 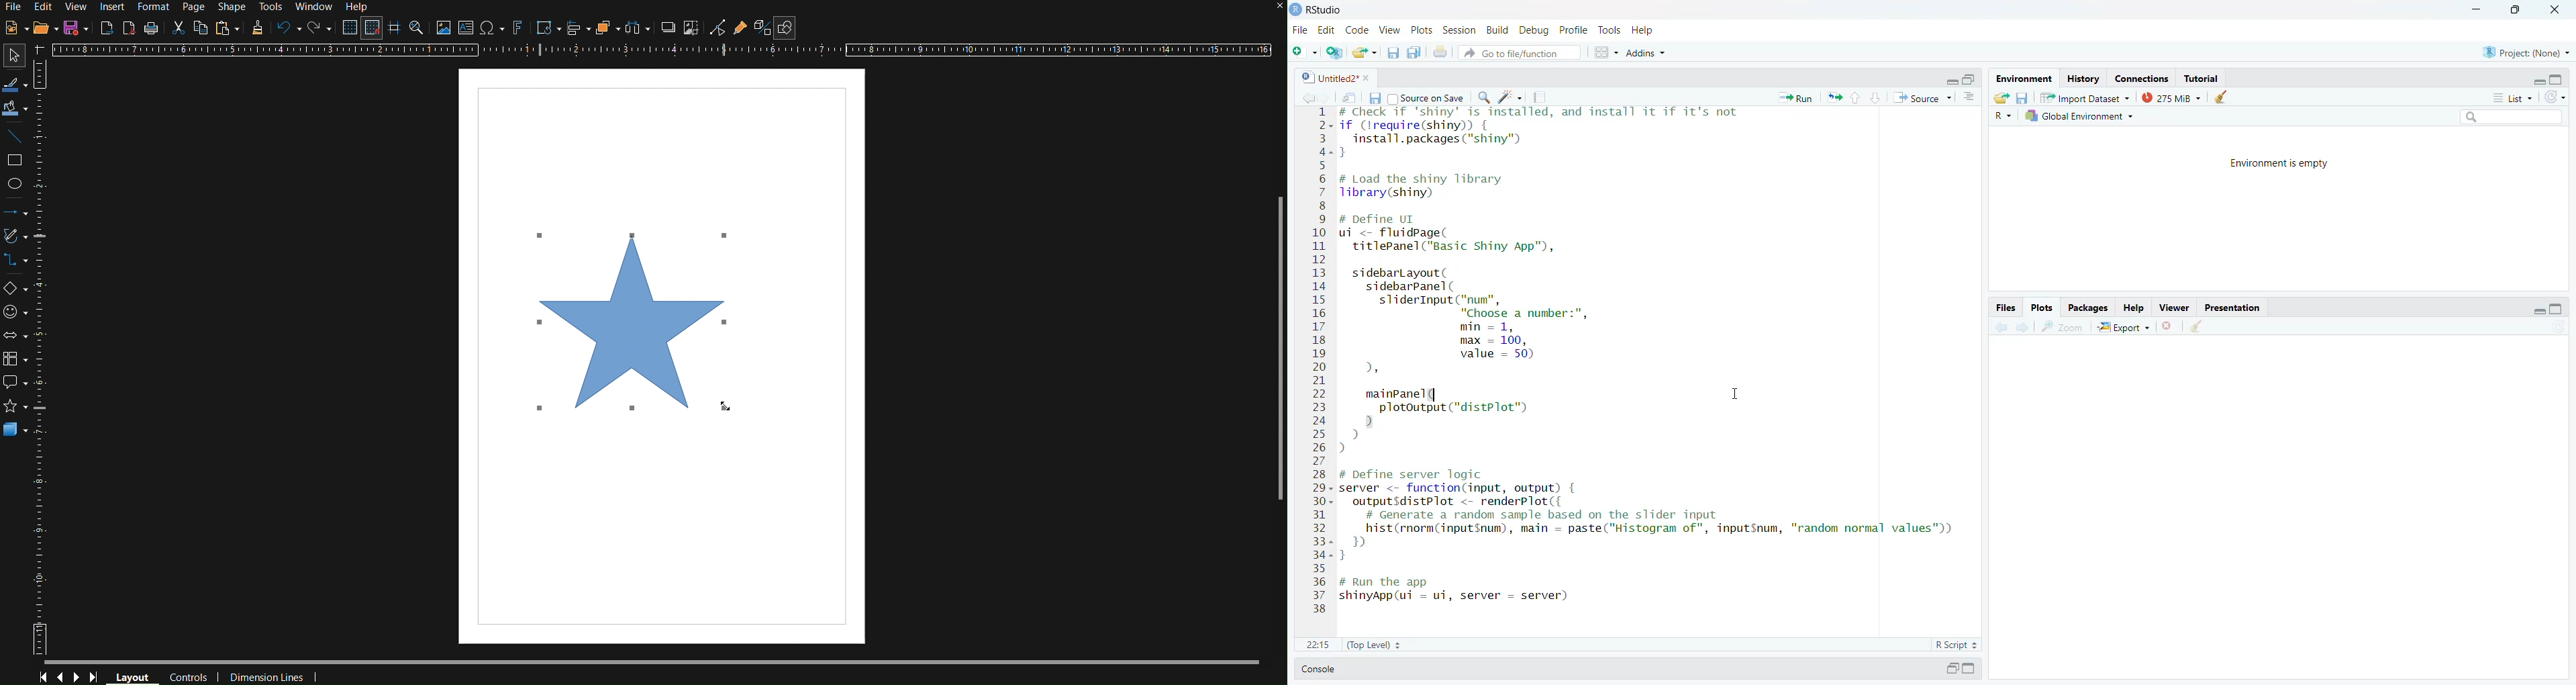 I want to click on Scrollbar, so click(x=652, y=661).